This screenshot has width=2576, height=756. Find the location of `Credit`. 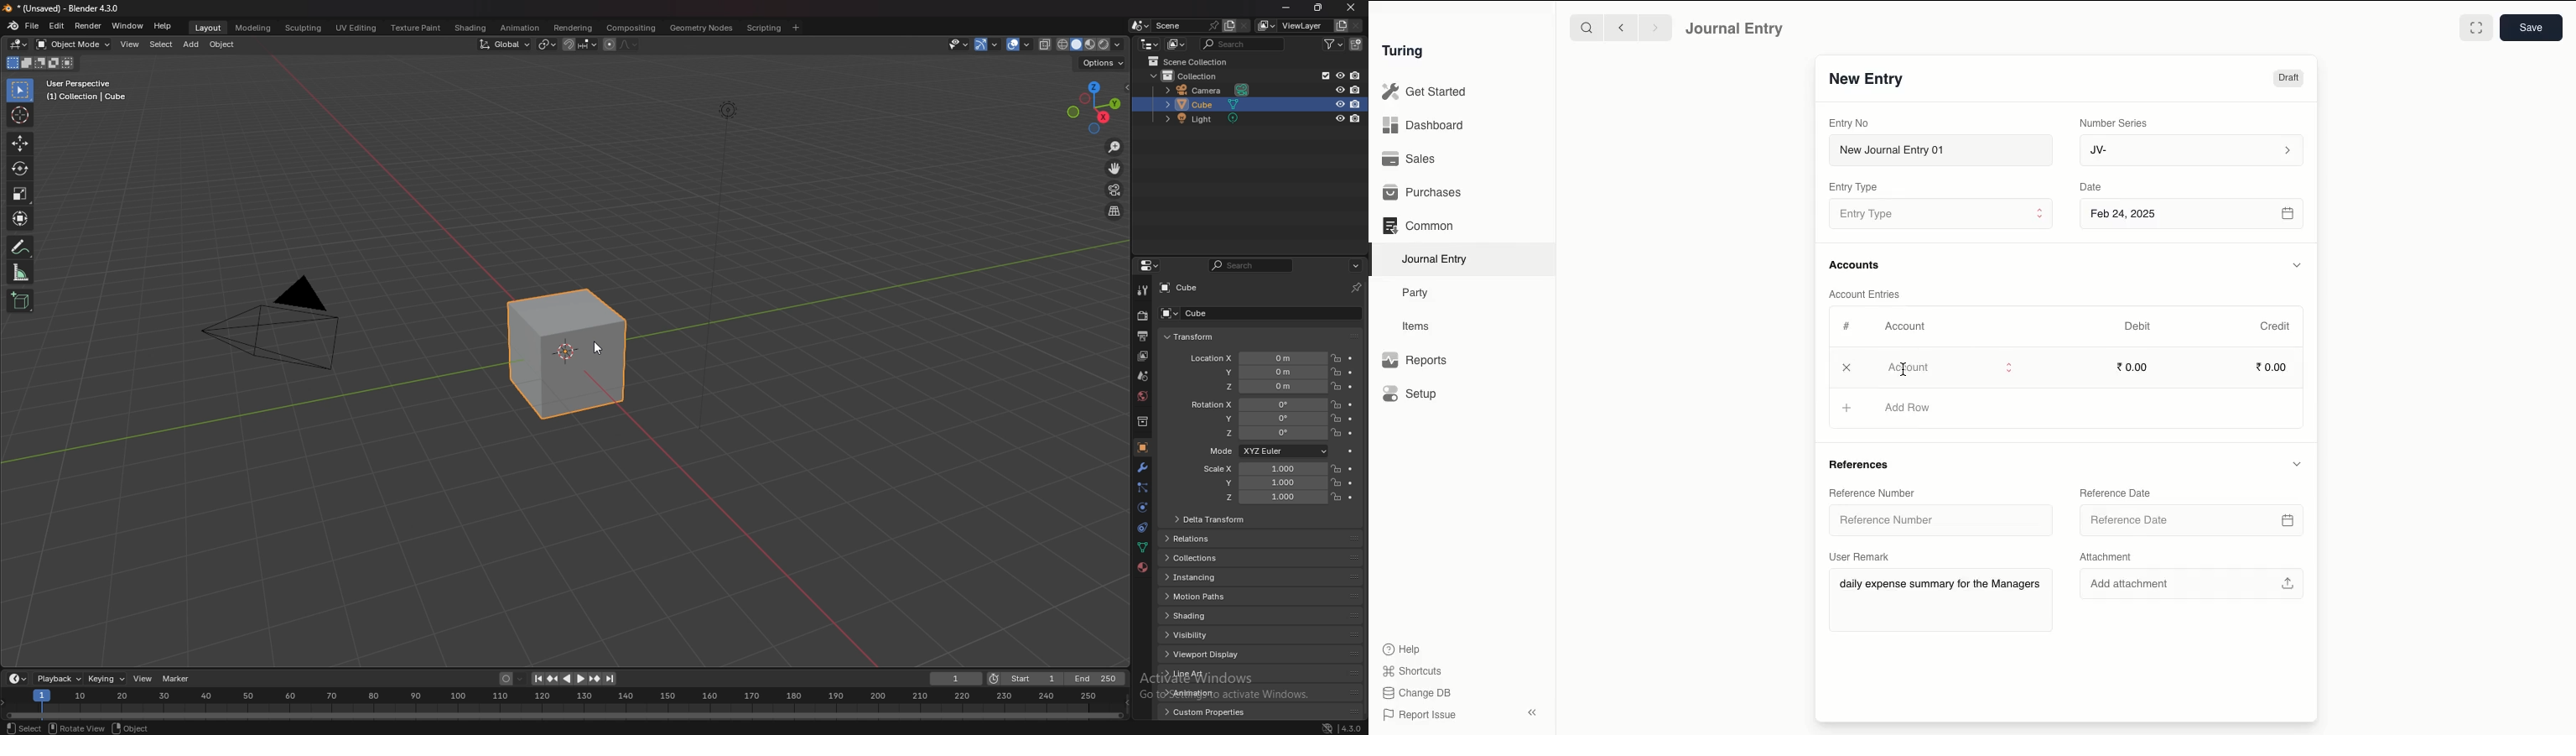

Credit is located at coordinates (2277, 326).